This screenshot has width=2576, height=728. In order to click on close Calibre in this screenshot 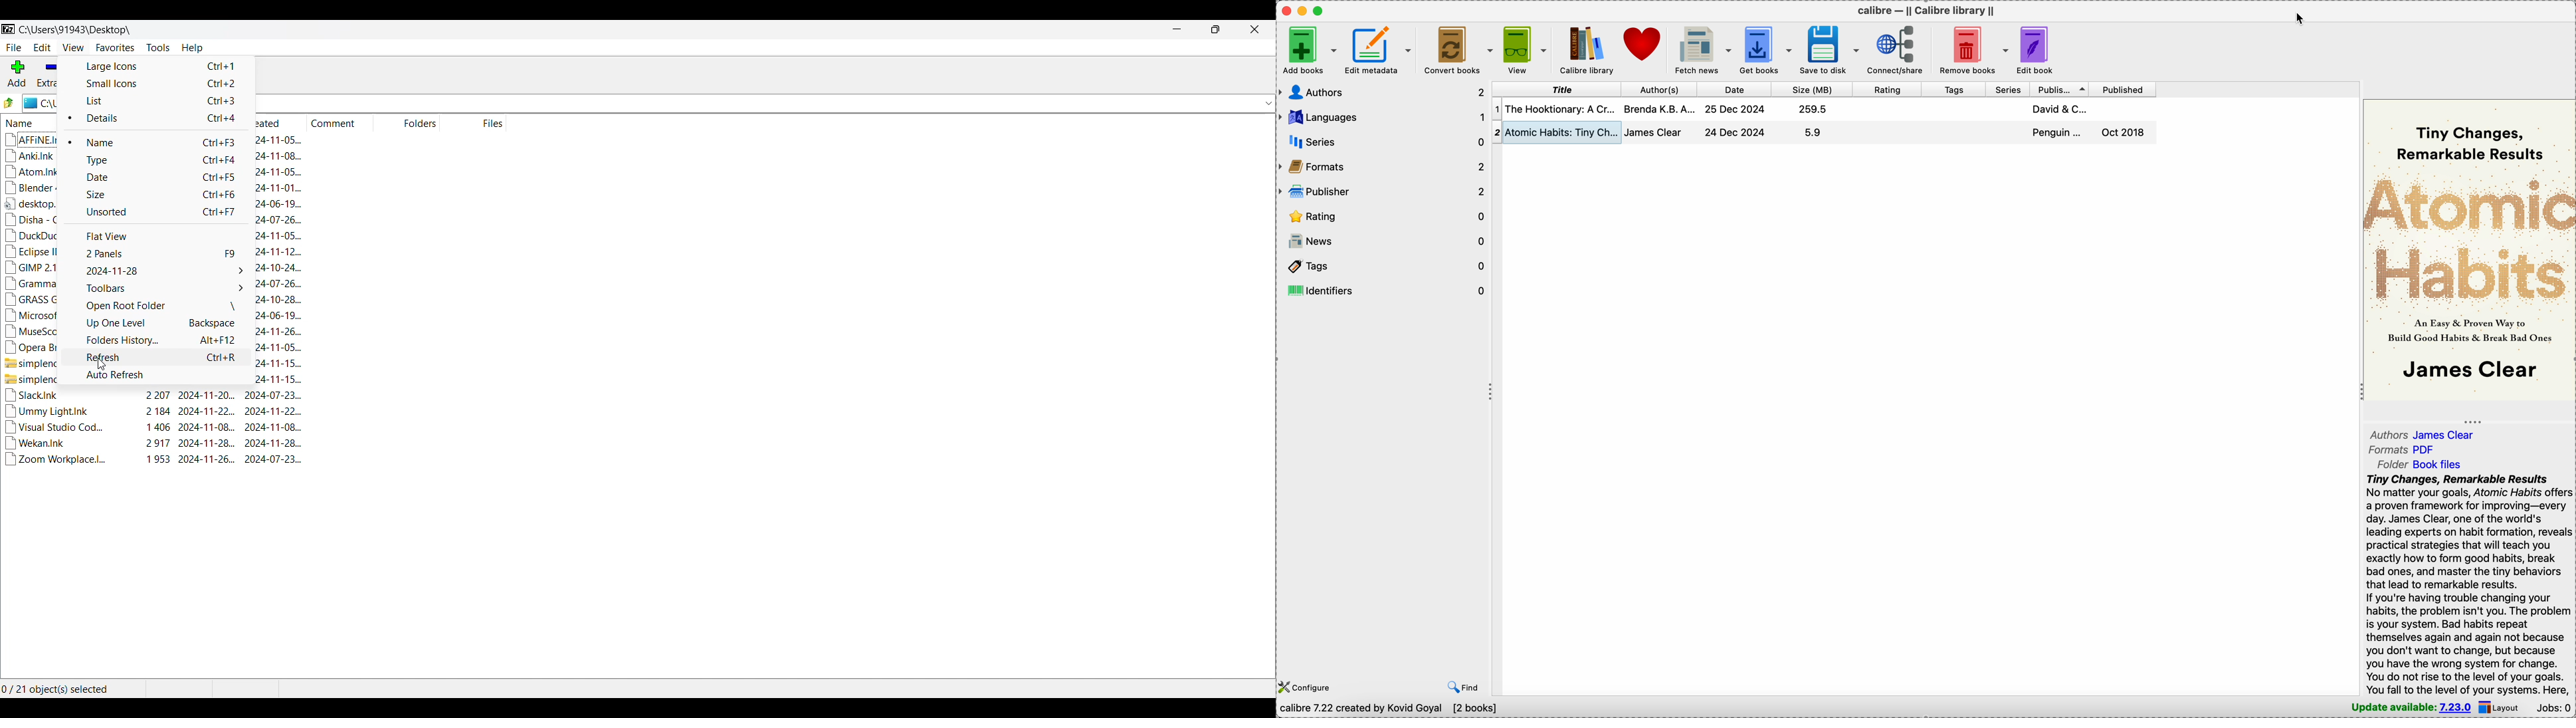, I will do `click(1285, 10)`.